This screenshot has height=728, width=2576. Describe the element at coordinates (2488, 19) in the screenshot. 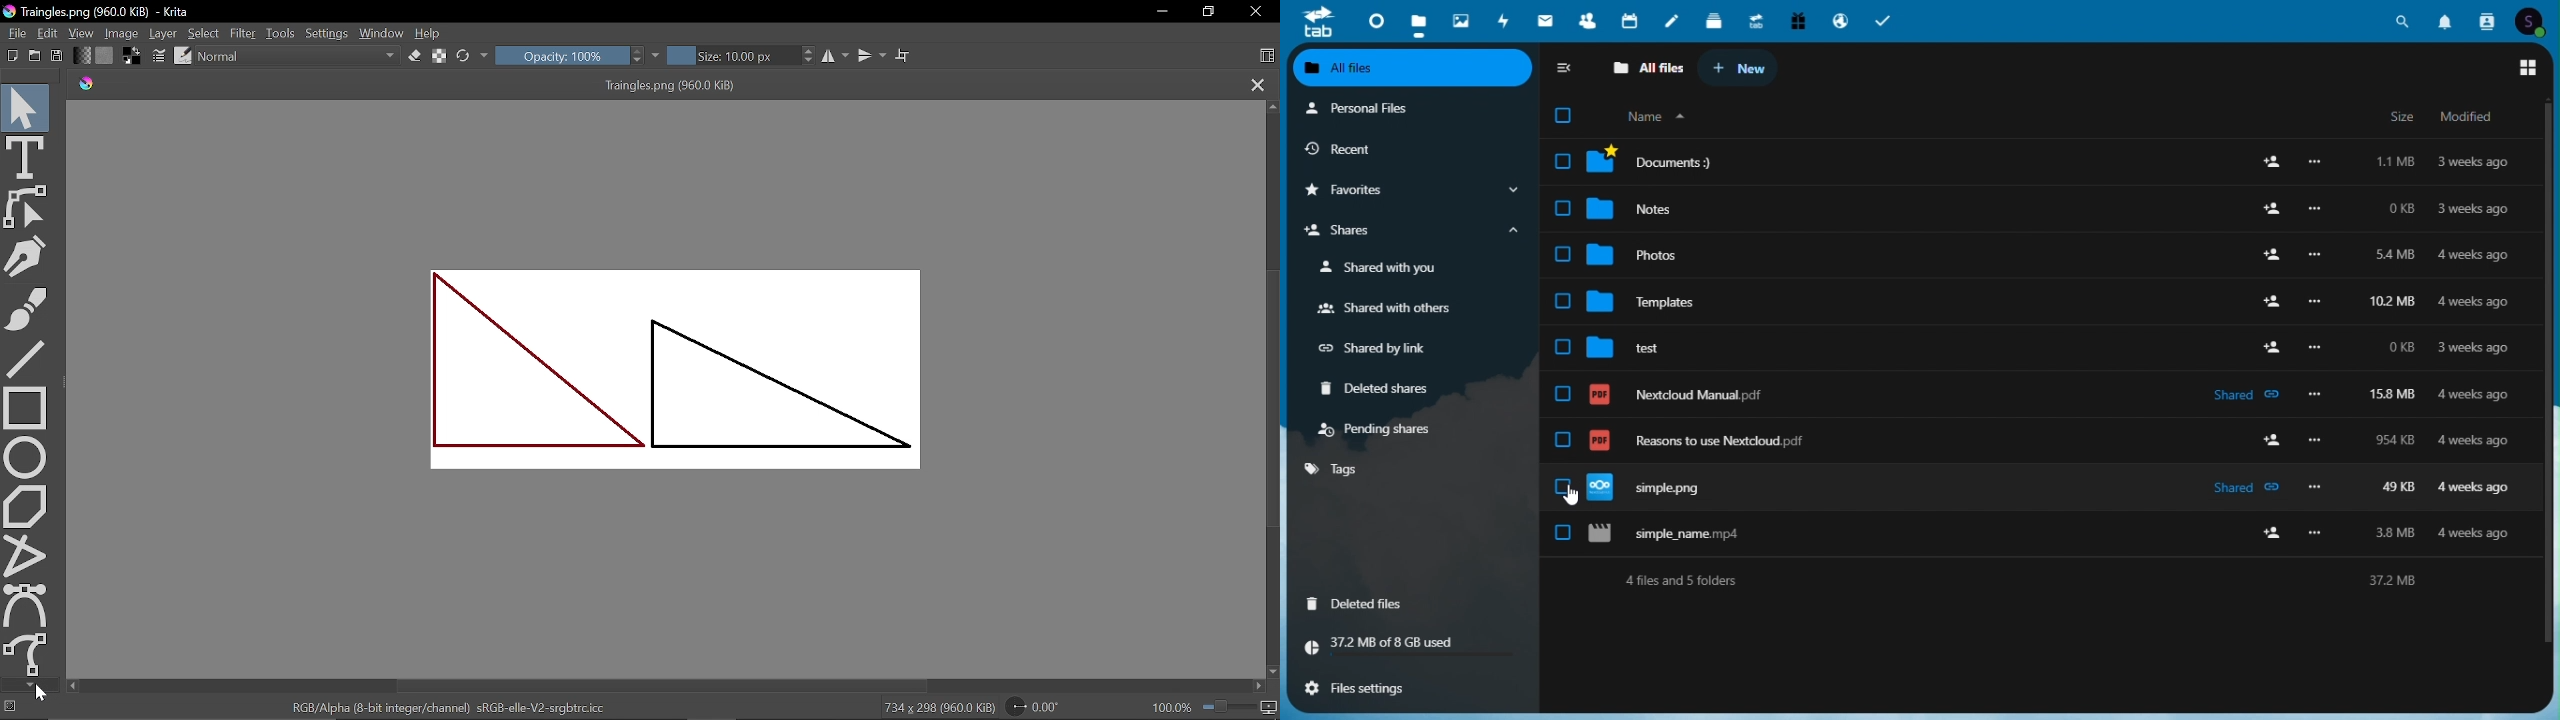

I see `Contacts` at that location.